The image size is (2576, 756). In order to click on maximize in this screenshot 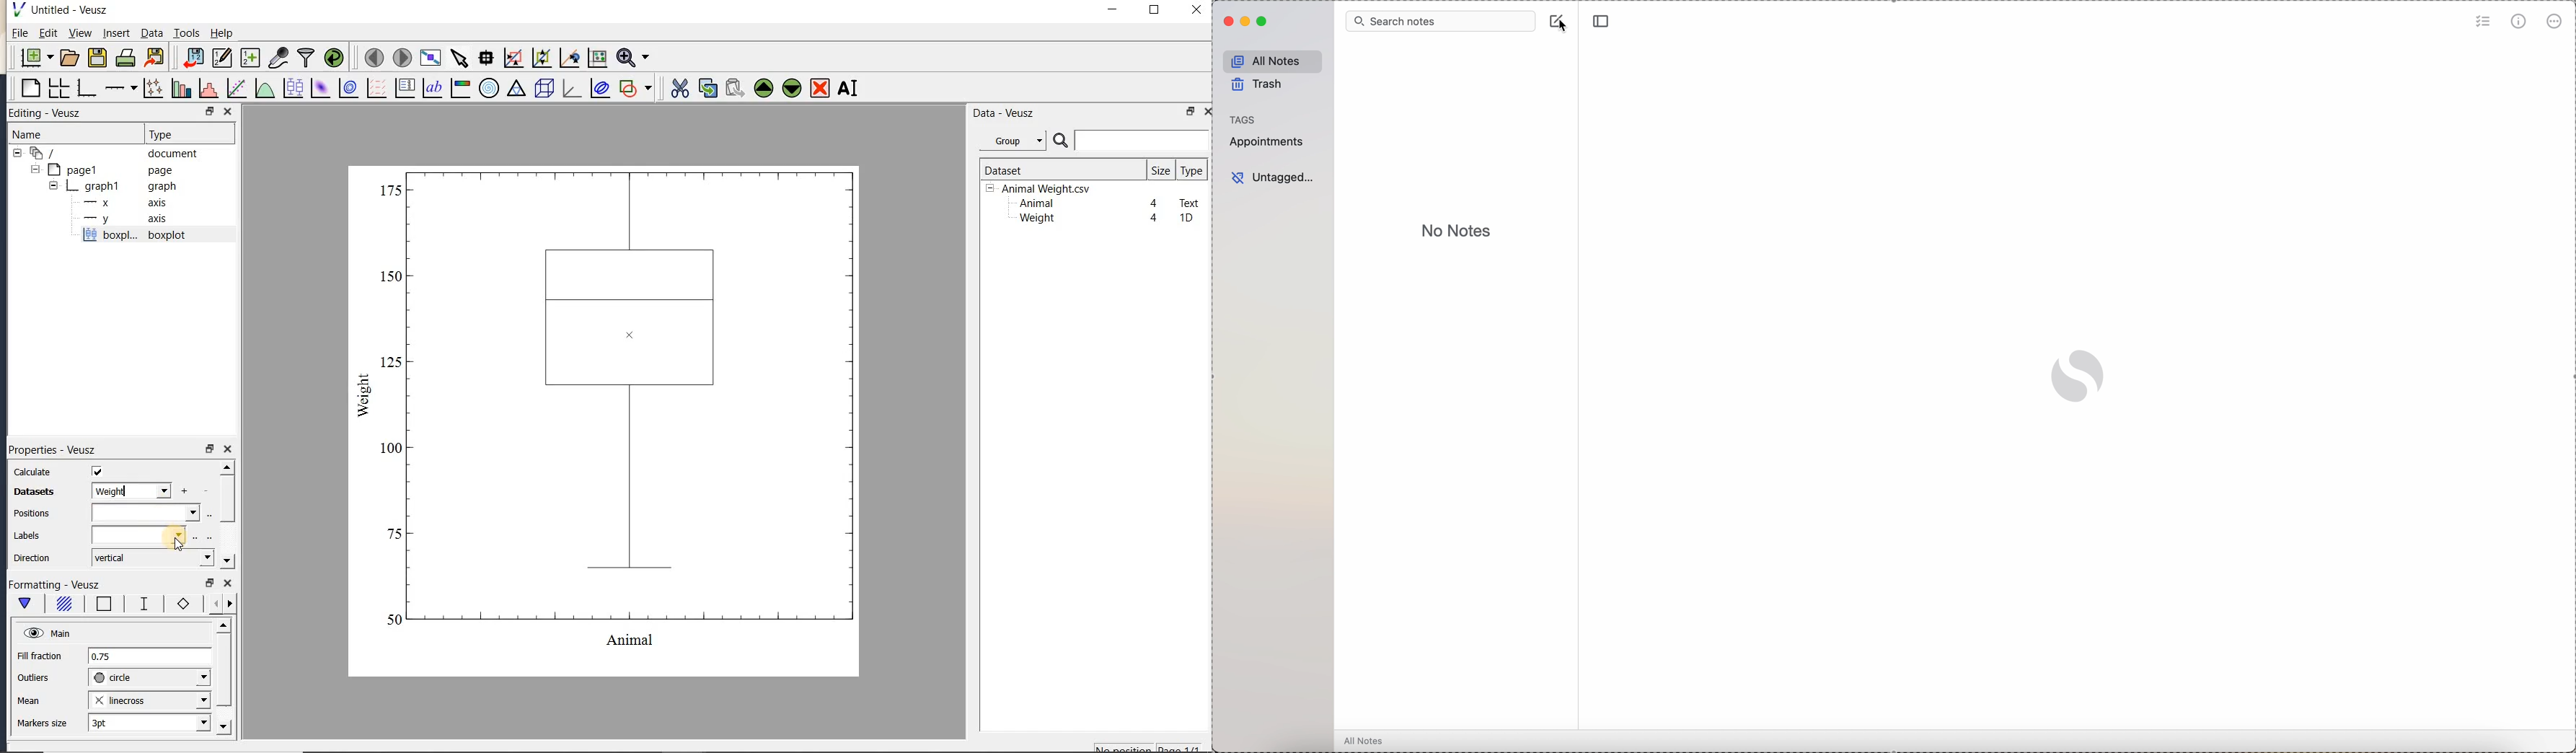, I will do `click(1155, 10)`.